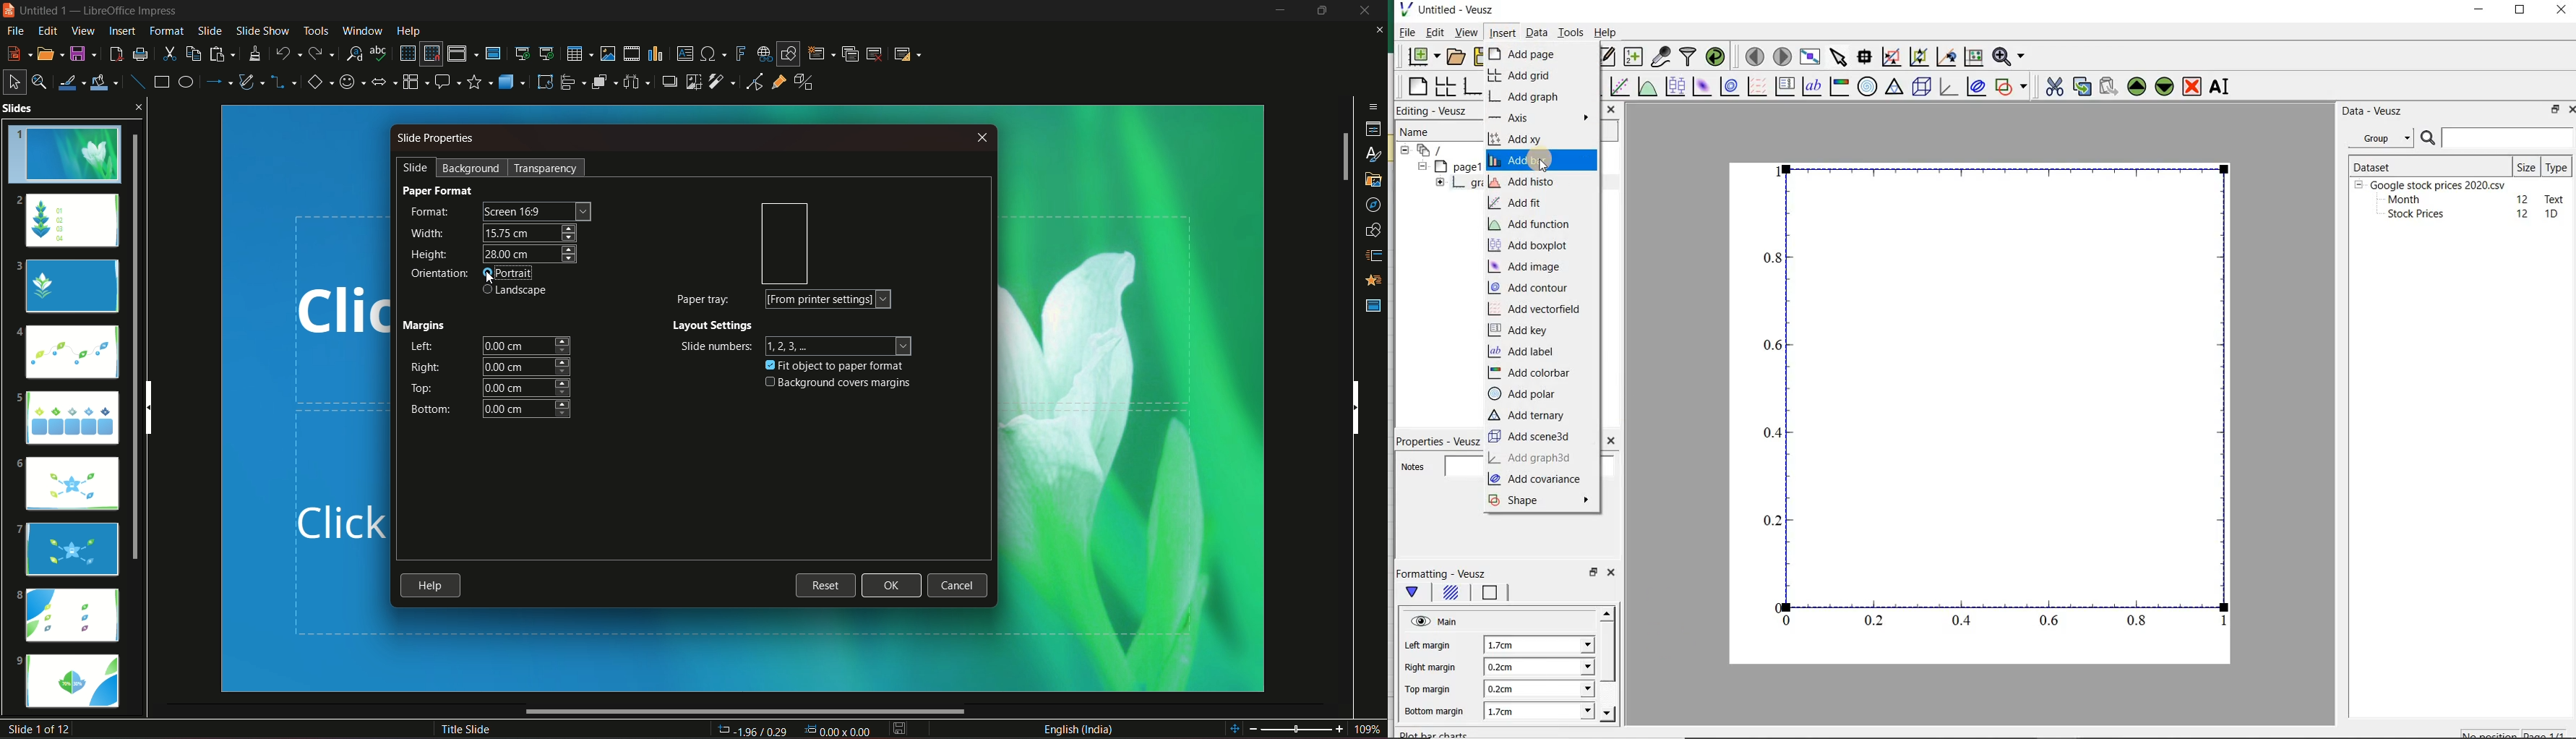  I want to click on rectangle, so click(160, 82).